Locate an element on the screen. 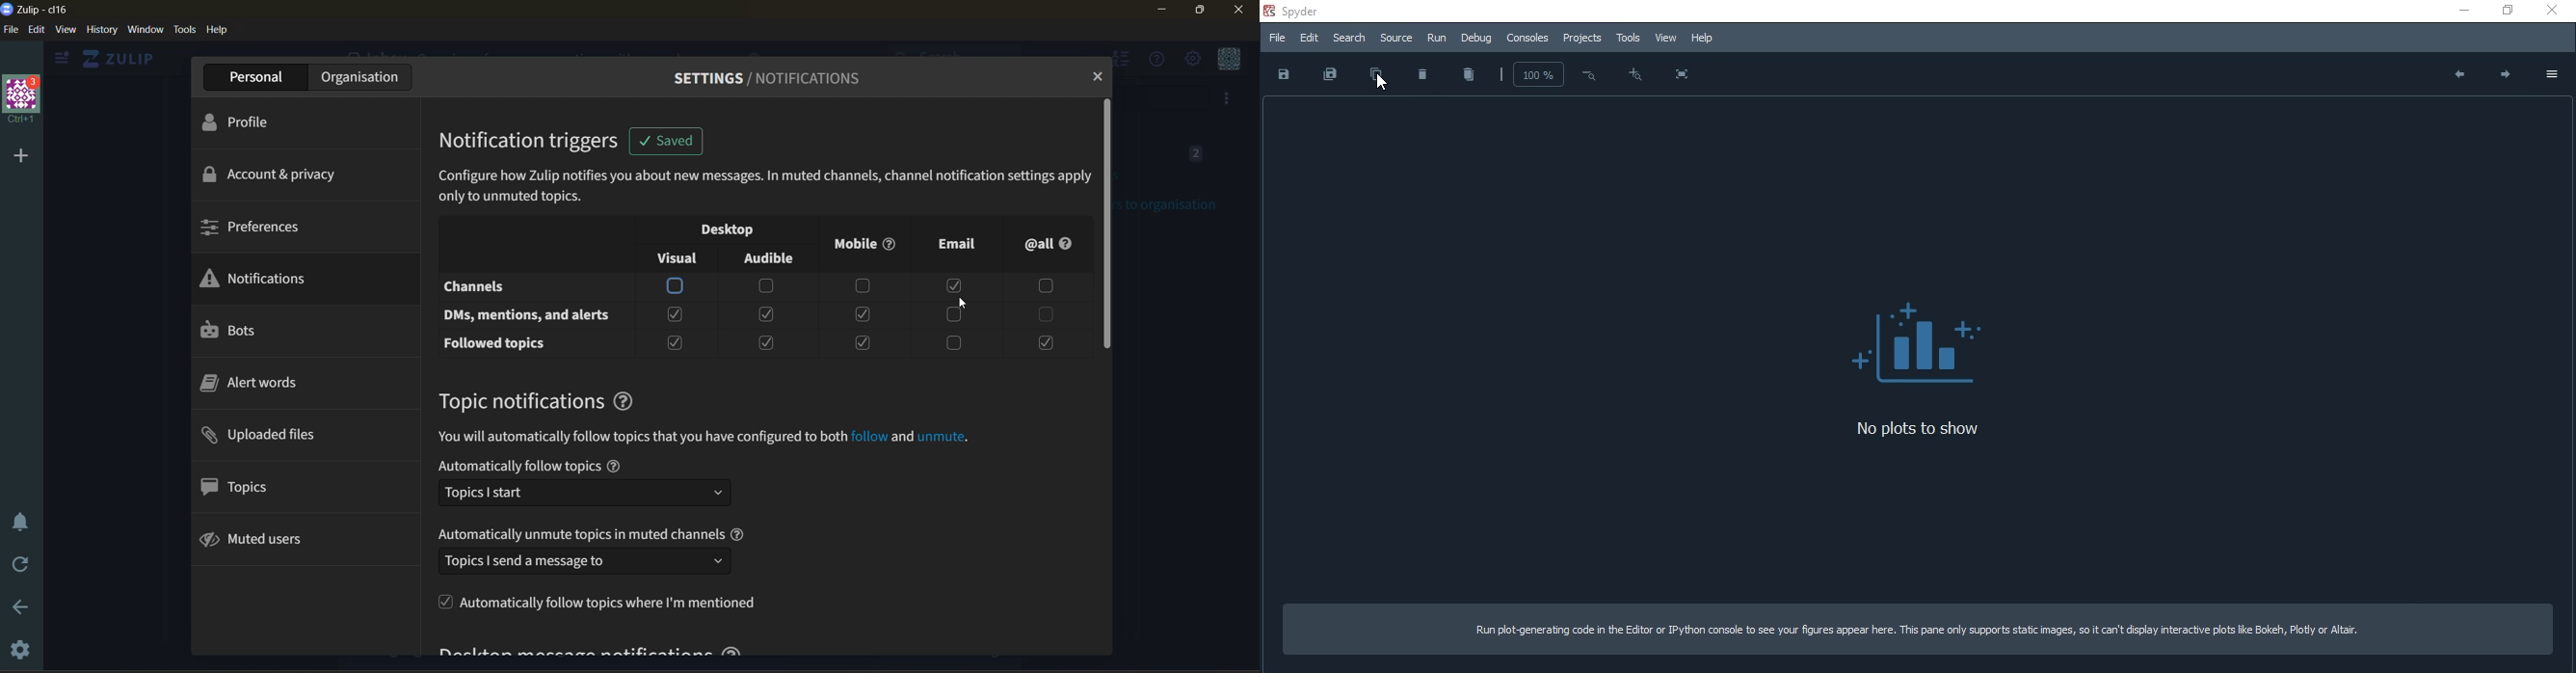 The height and width of the screenshot is (700, 2576). channels is located at coordinates (511, 288).